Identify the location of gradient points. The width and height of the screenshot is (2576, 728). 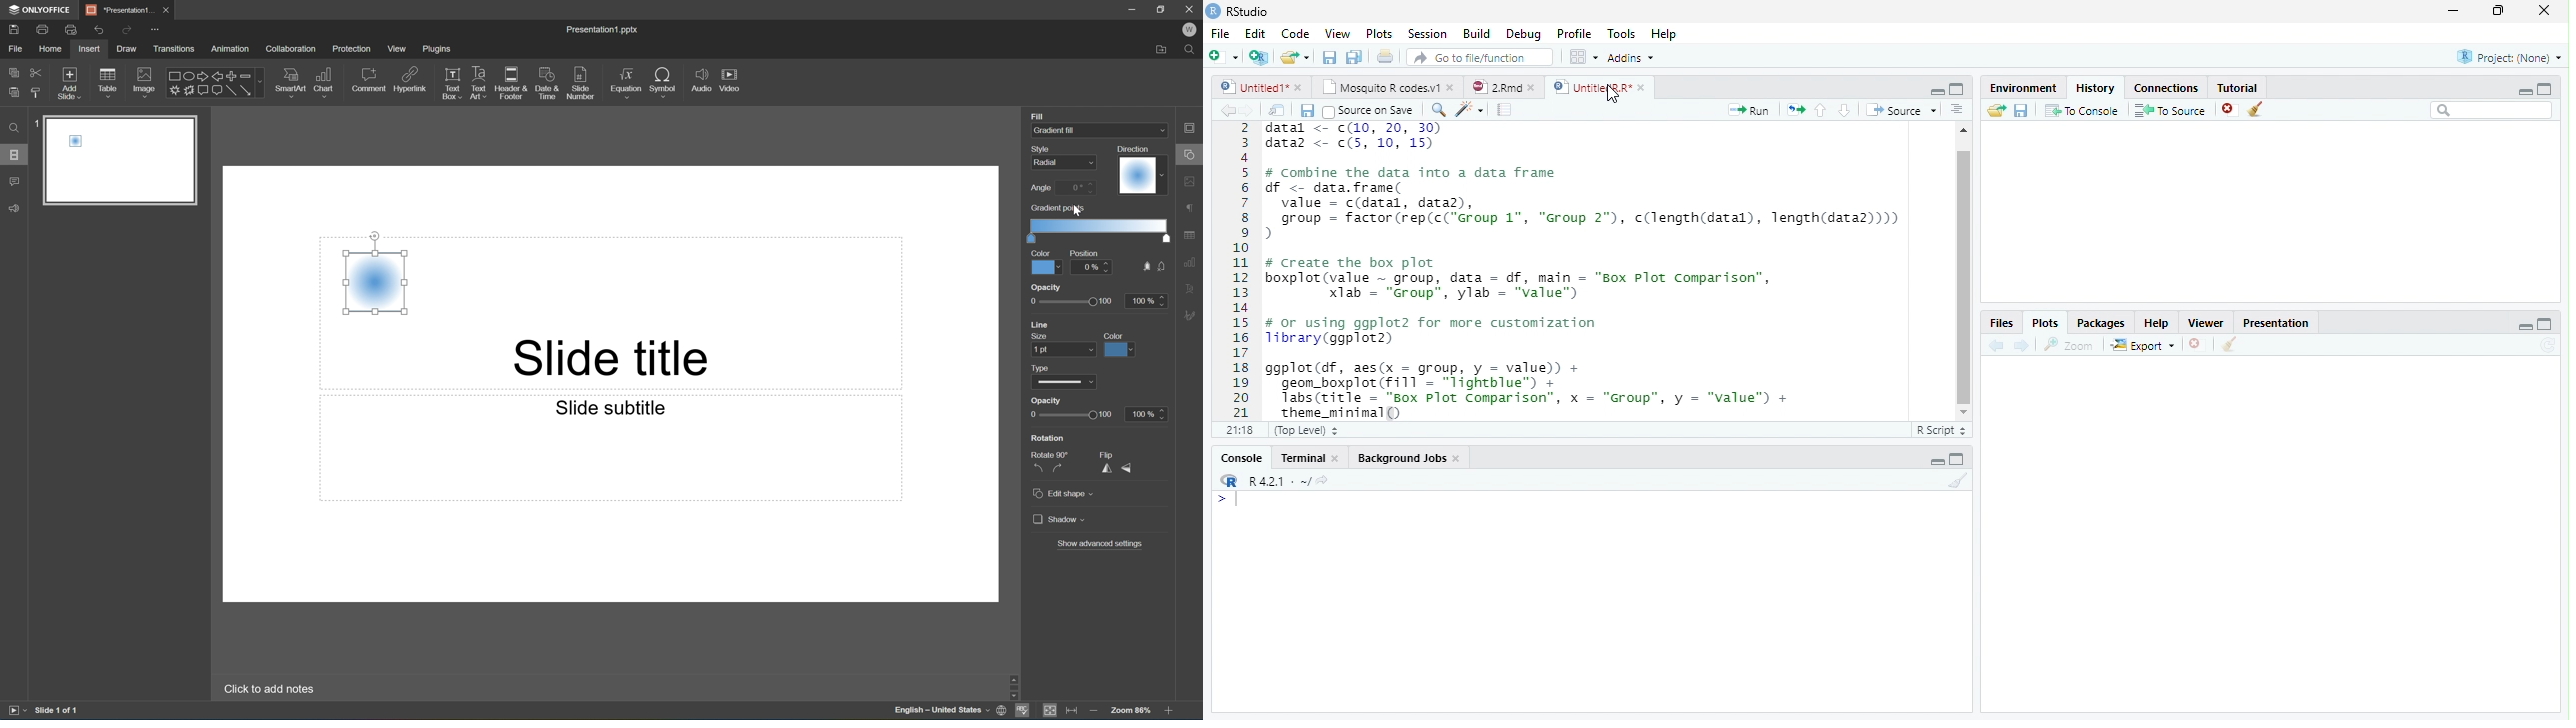
(1098, 224).